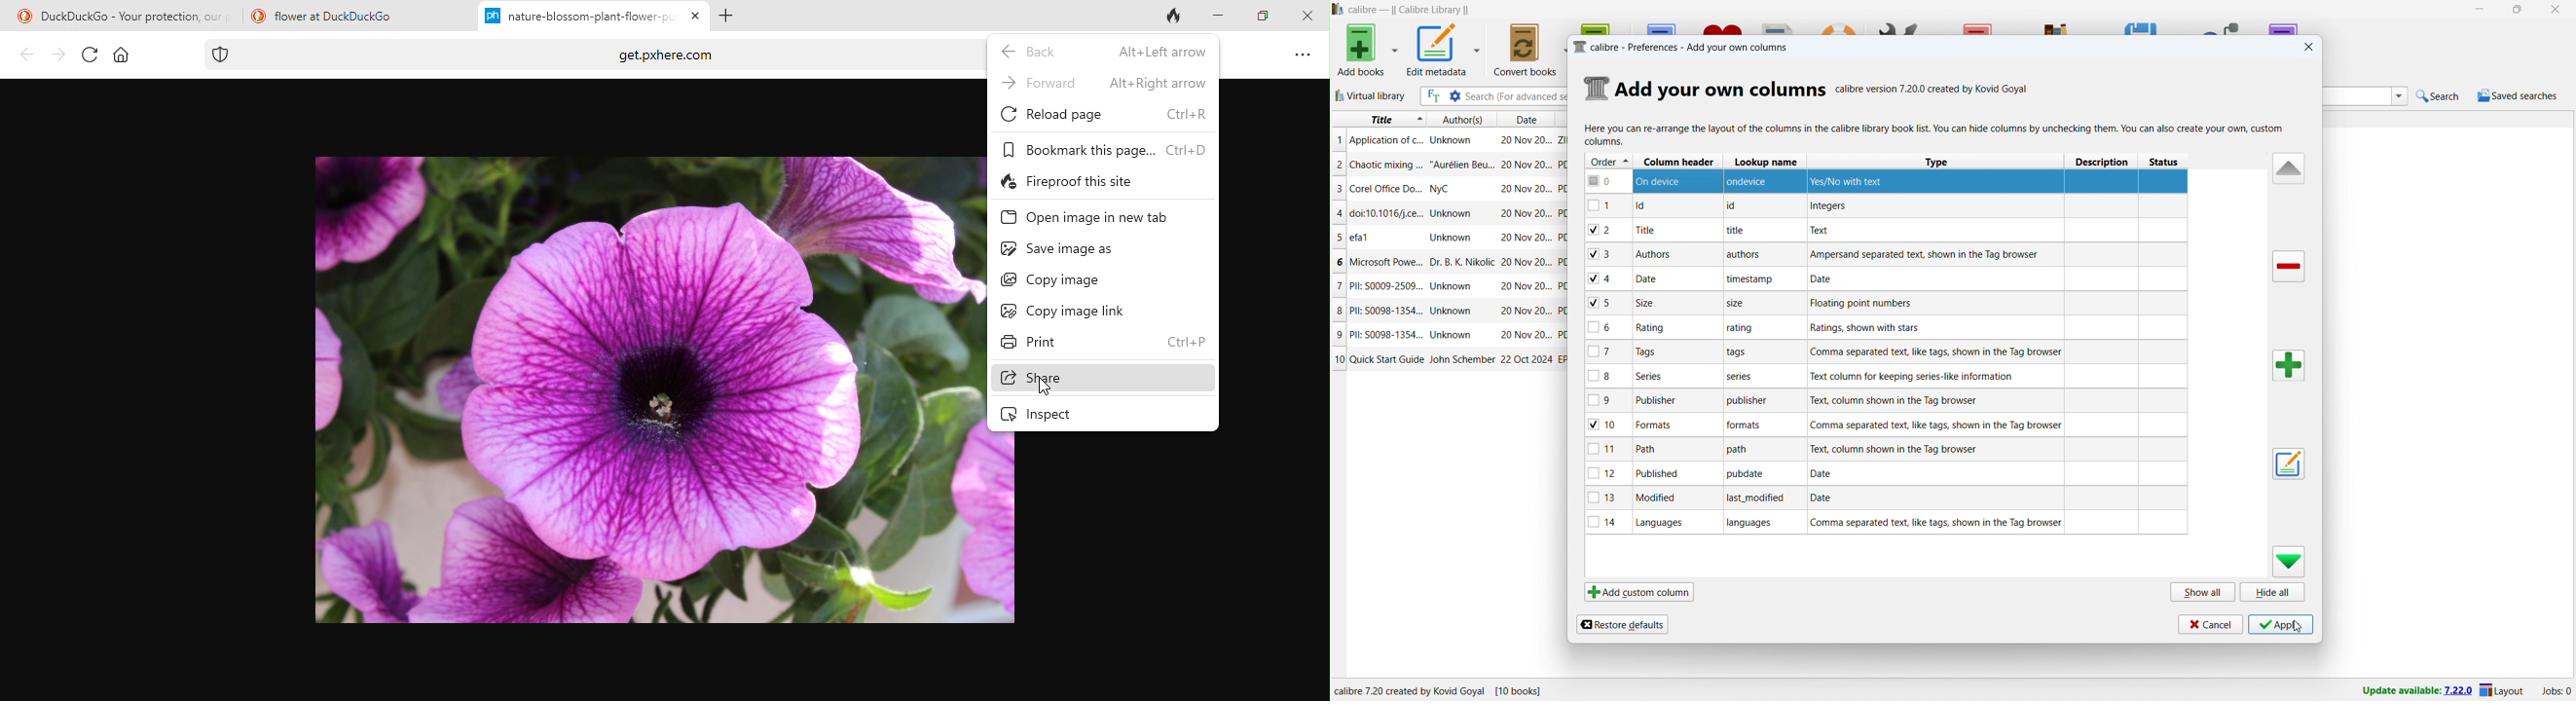  Describe the element at coordinates (1864, 327) in the screenshot. I see `Ratings, shown with stars` at that location.